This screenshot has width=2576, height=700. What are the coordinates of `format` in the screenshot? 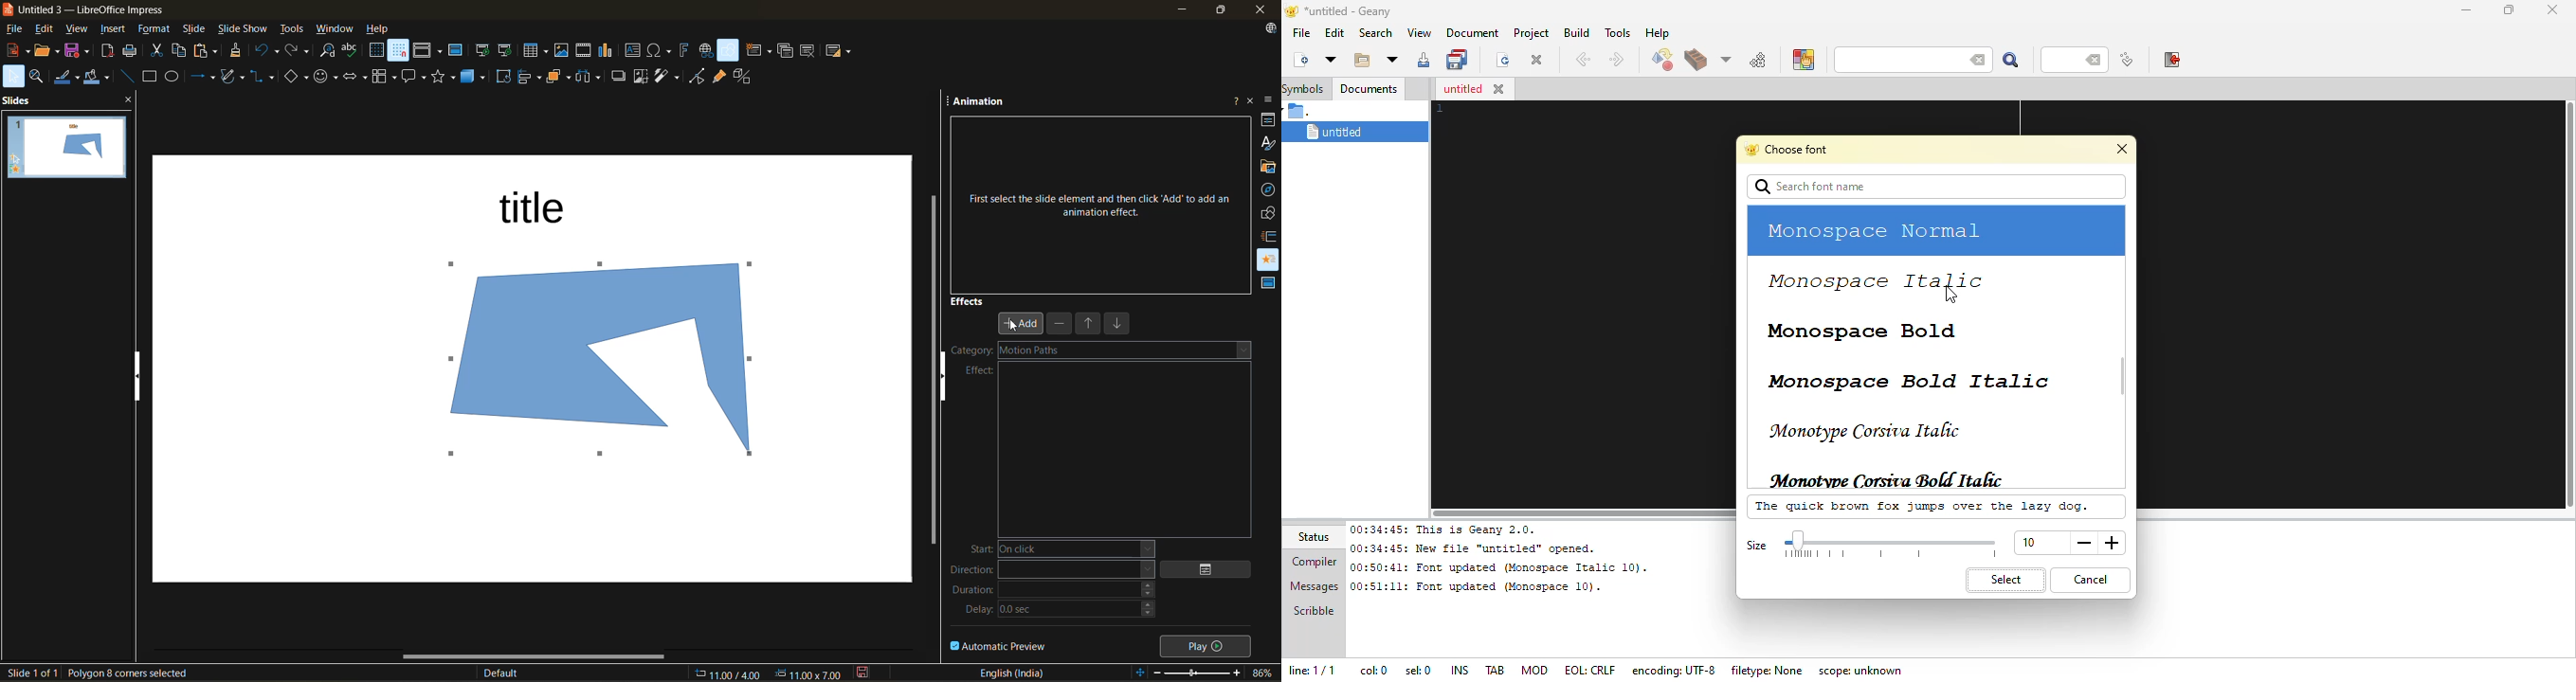 It's located at (152, 30).